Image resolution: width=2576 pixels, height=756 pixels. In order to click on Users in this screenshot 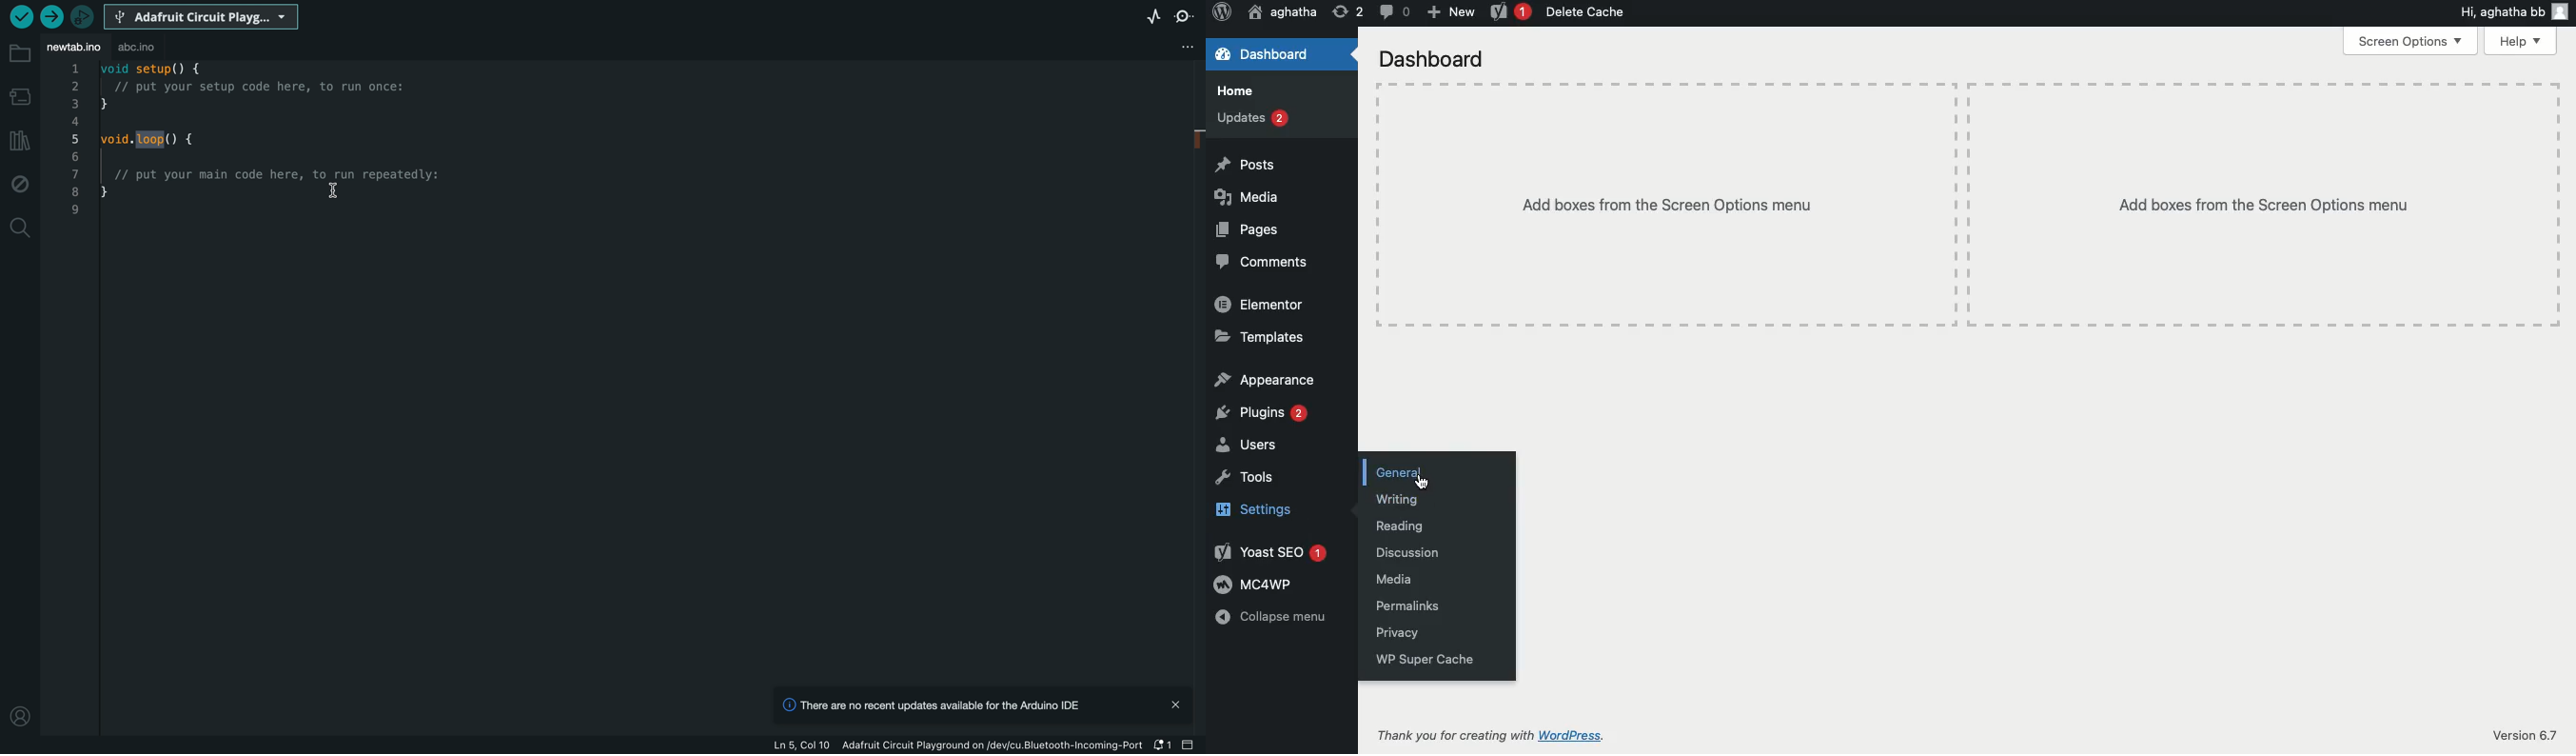, I will do `click(1249, 445)`.